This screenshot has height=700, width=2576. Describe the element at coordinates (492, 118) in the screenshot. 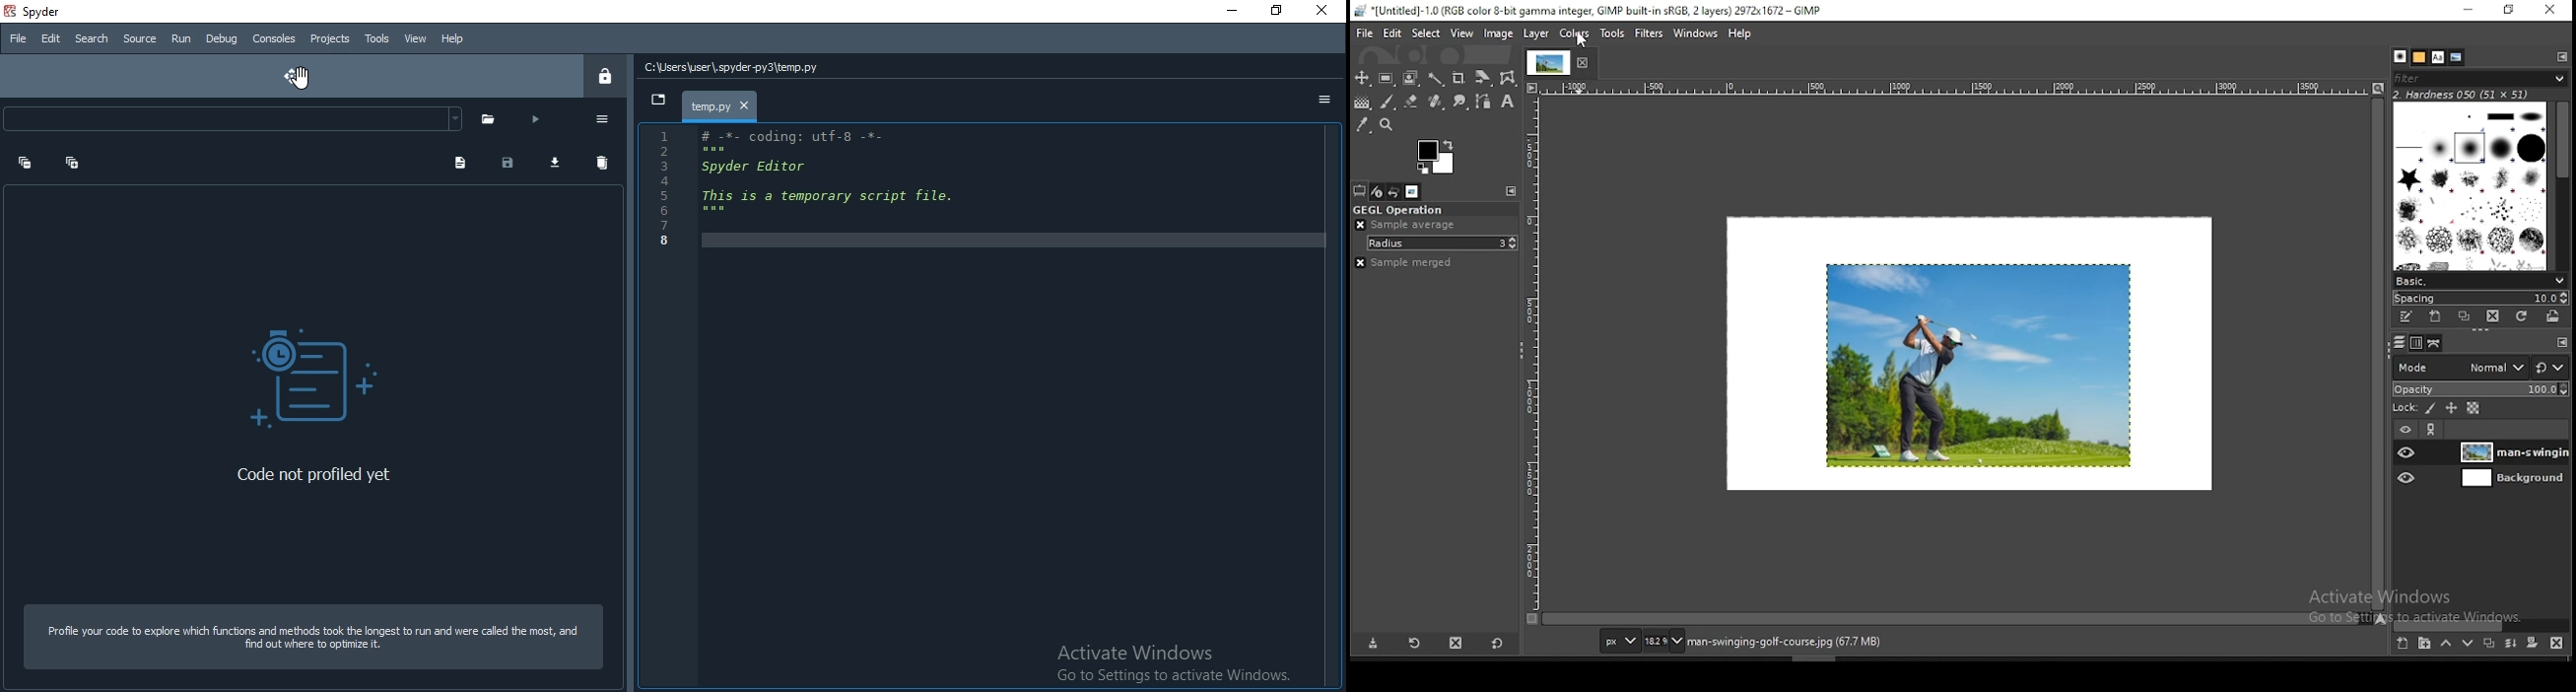

I see `folders` at that location.